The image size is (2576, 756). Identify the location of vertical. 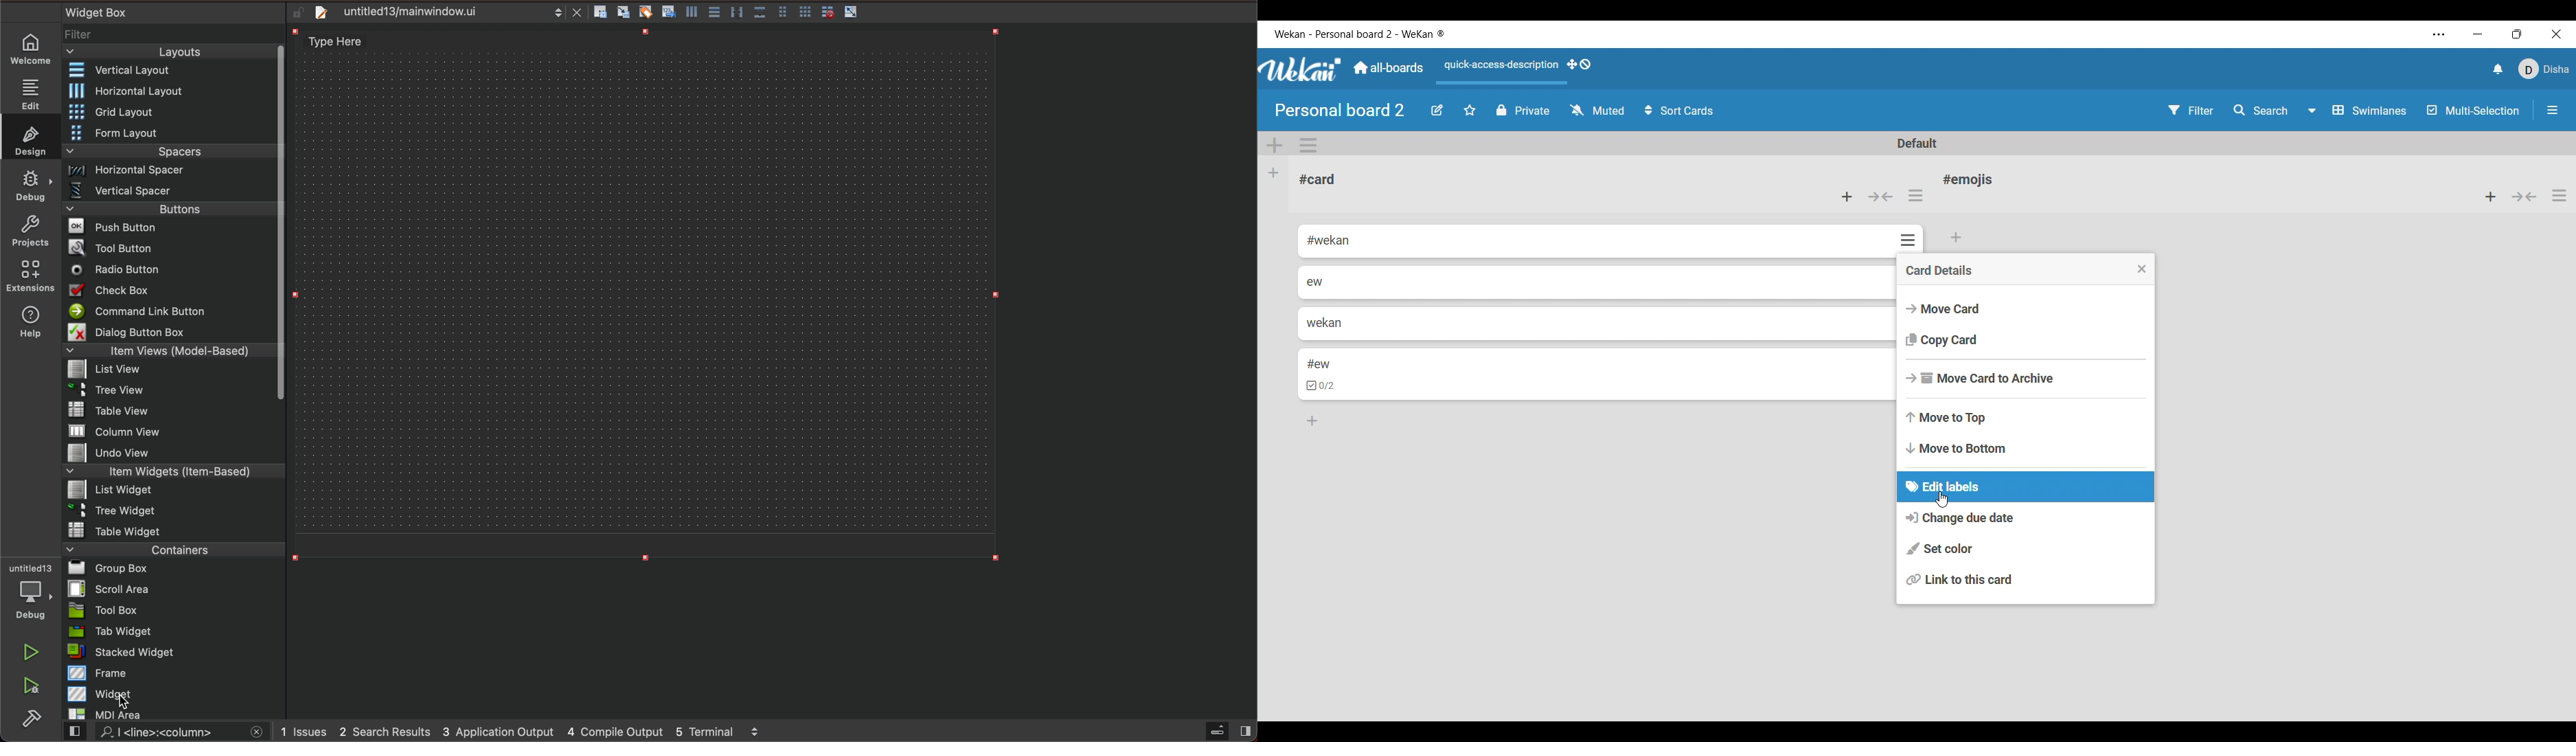
(694, 12).